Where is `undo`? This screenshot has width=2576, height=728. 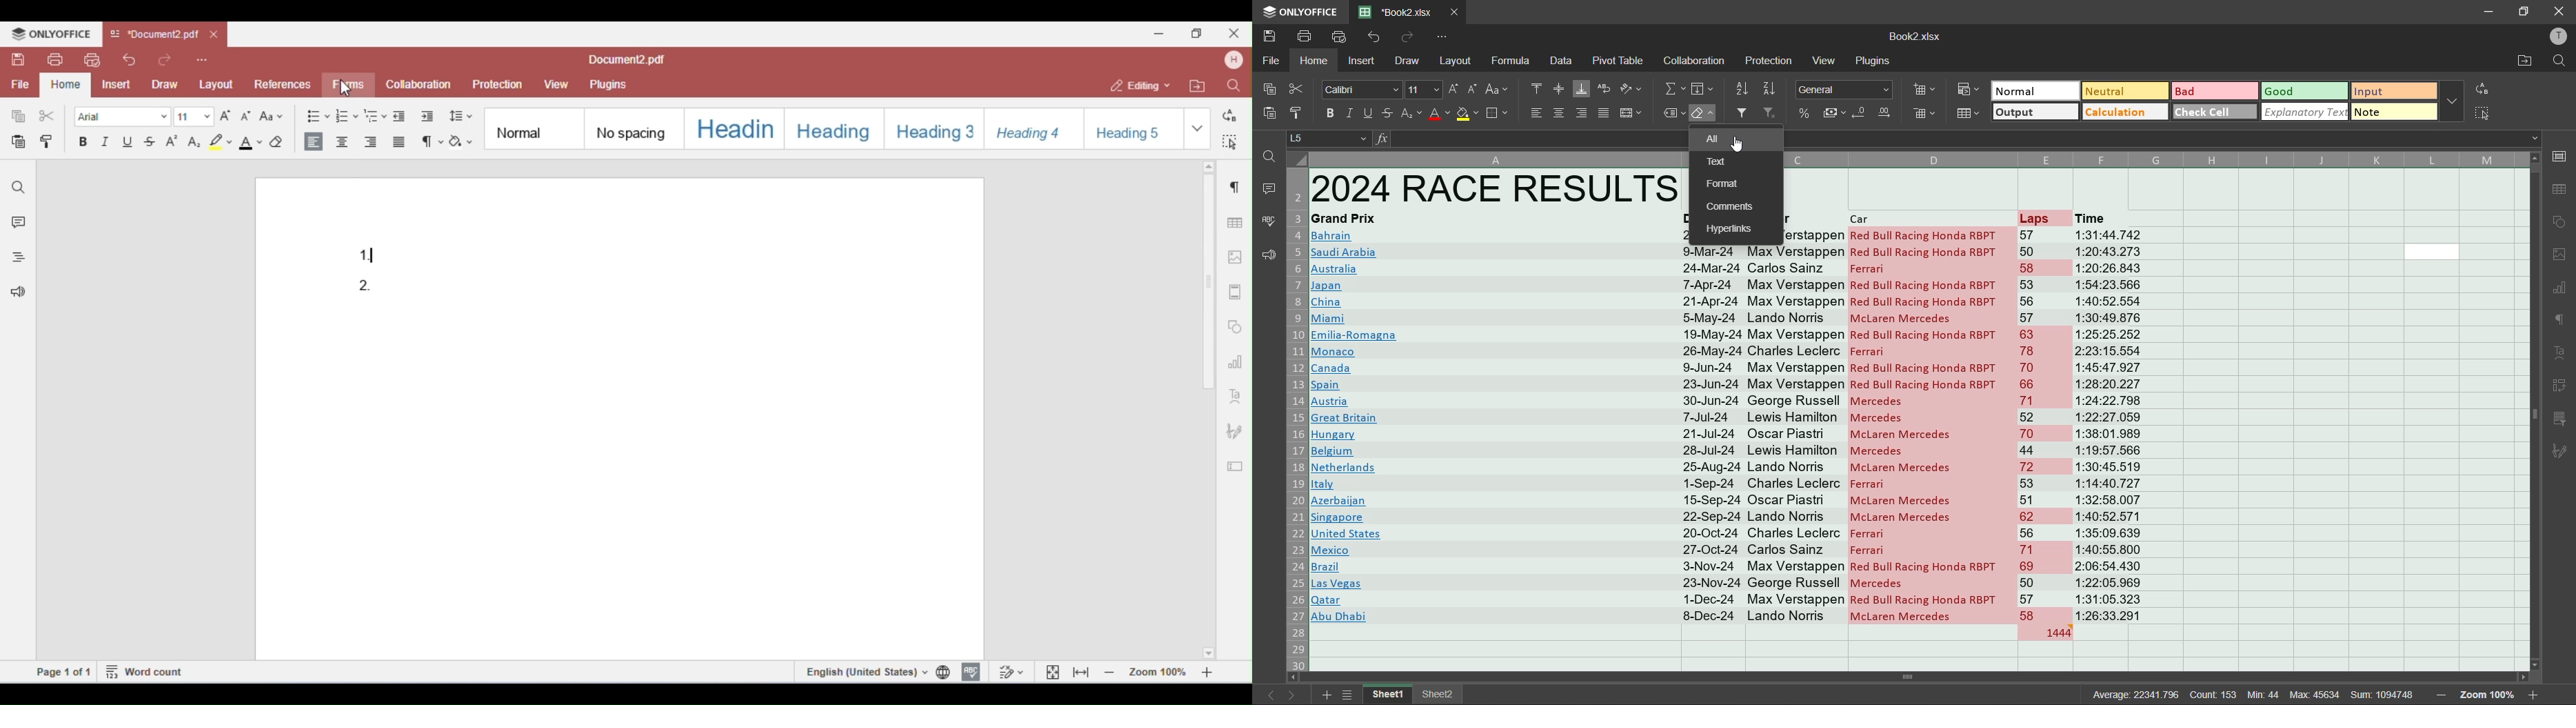 undo is located at coordinates (1376, 37).